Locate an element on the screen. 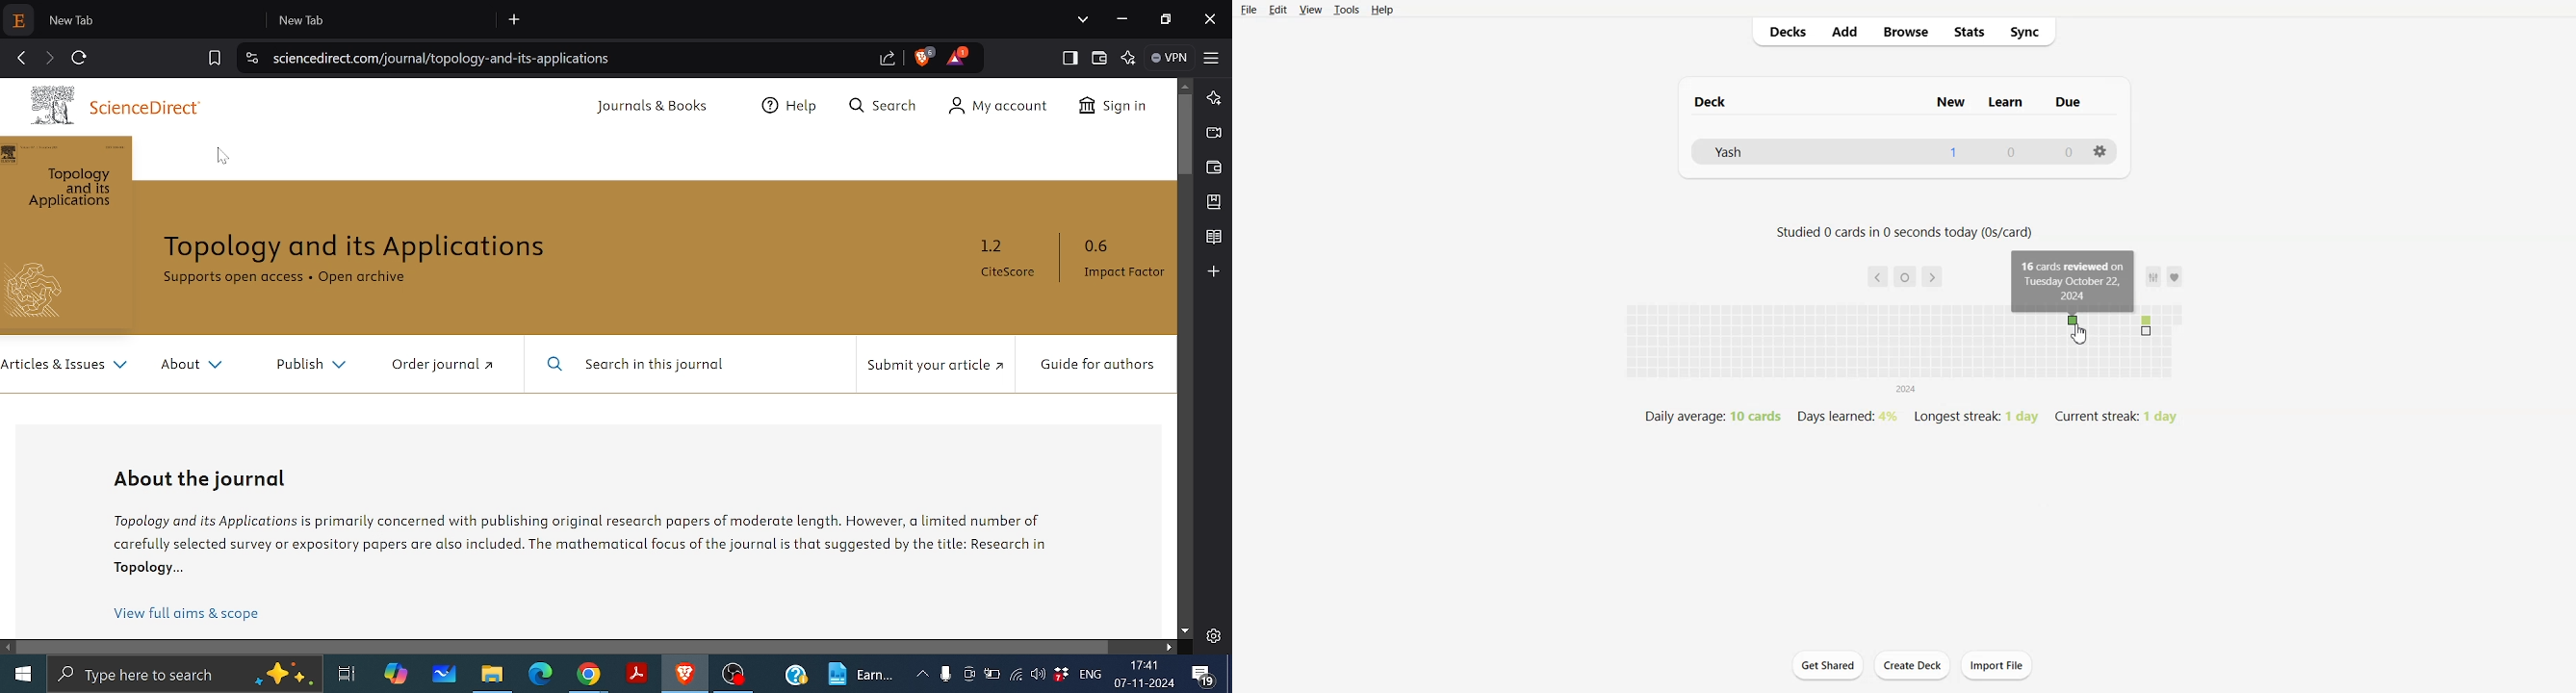  Pinned tab is located at coordinates (18, 21).